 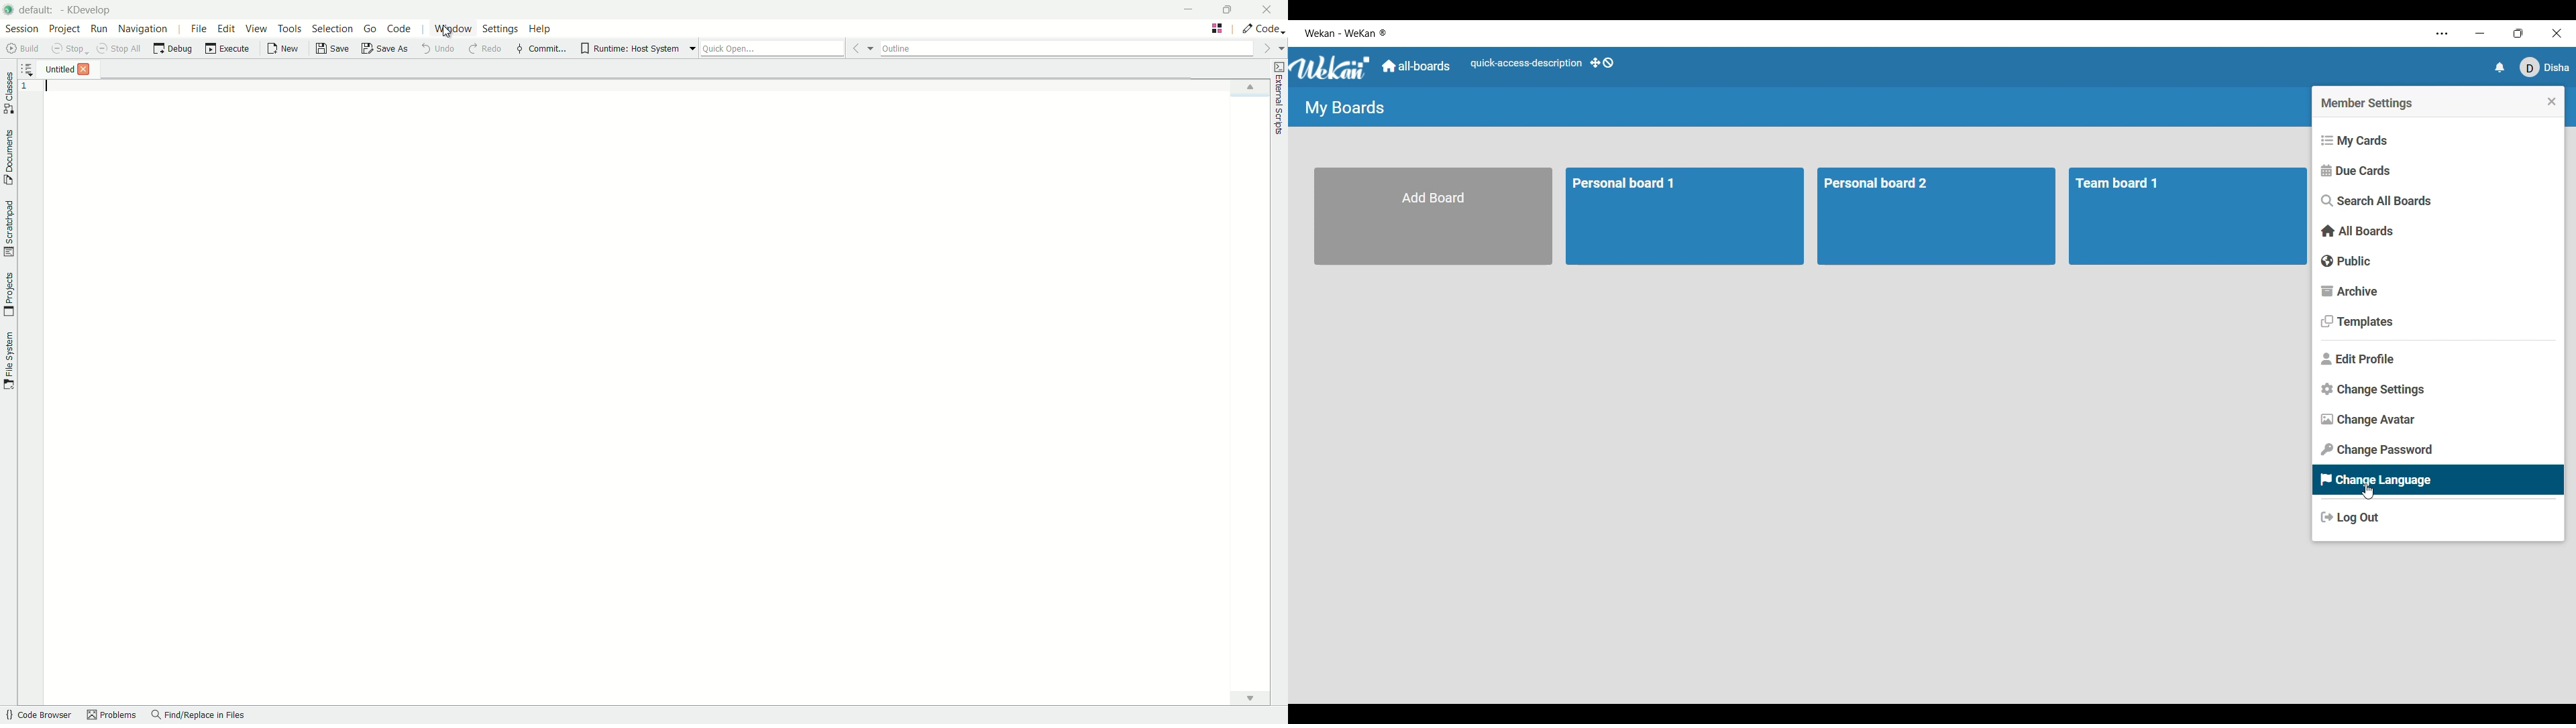 I want to click on app name, so click(x=89, y=10).